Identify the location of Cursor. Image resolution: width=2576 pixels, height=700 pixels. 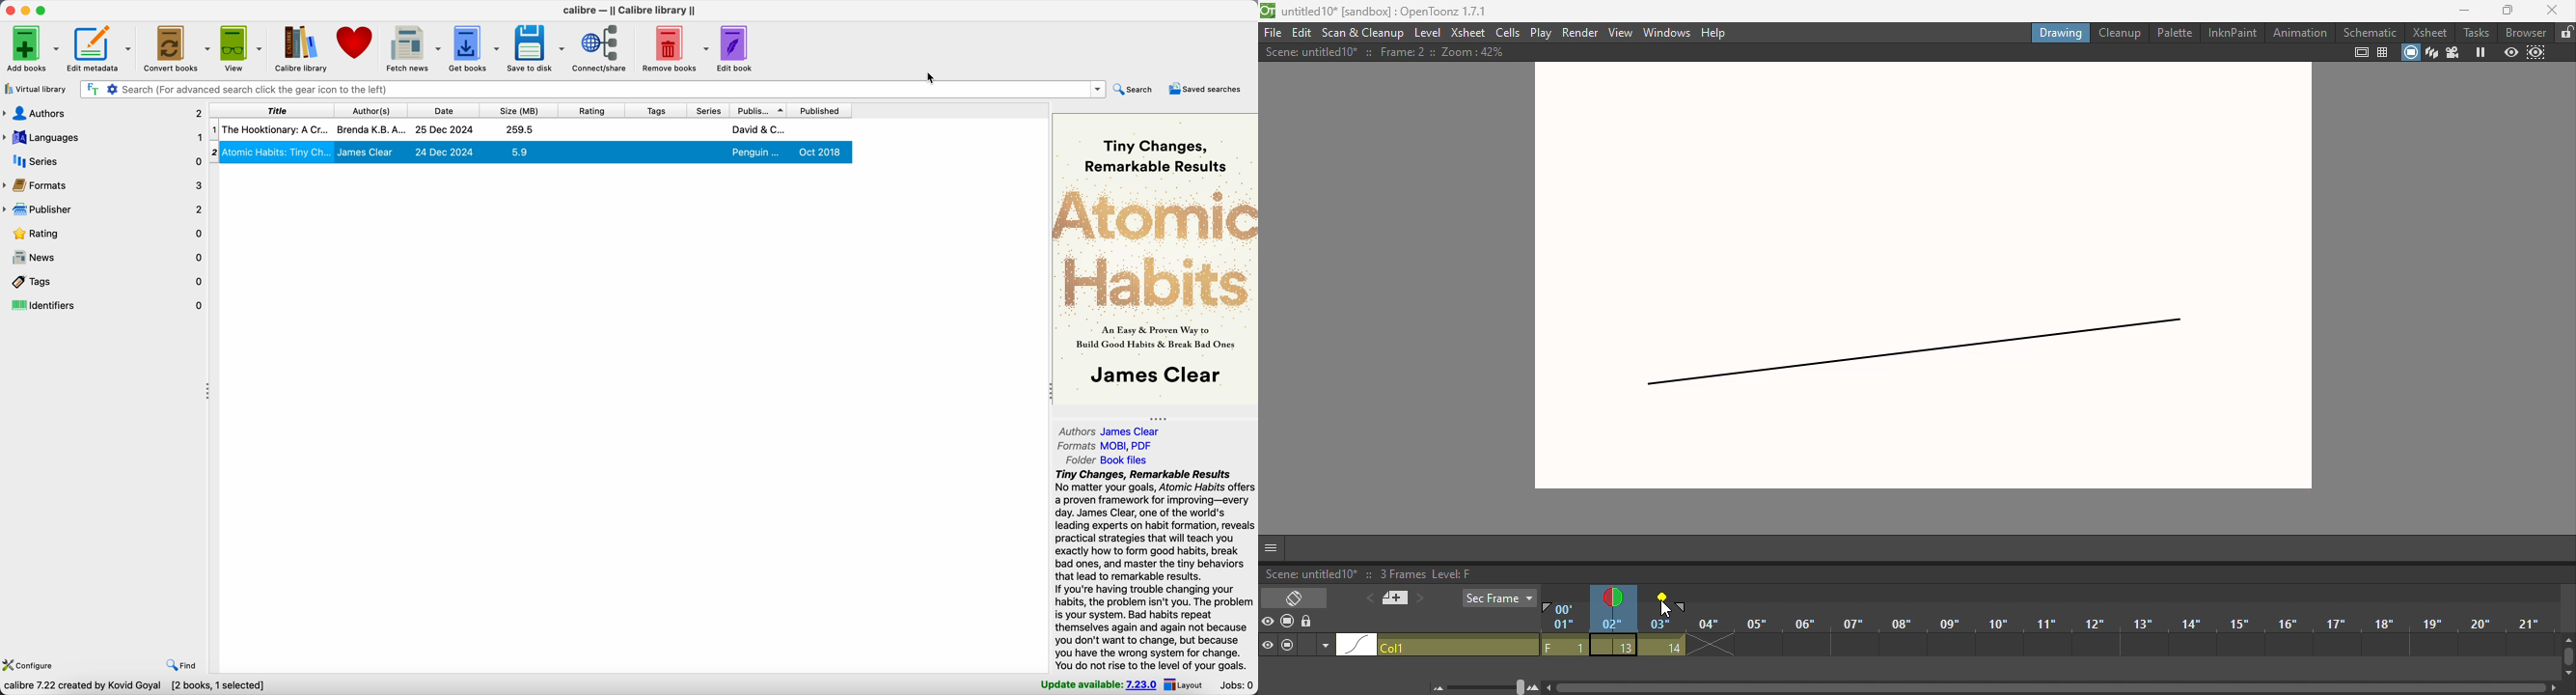
(1664, 609).